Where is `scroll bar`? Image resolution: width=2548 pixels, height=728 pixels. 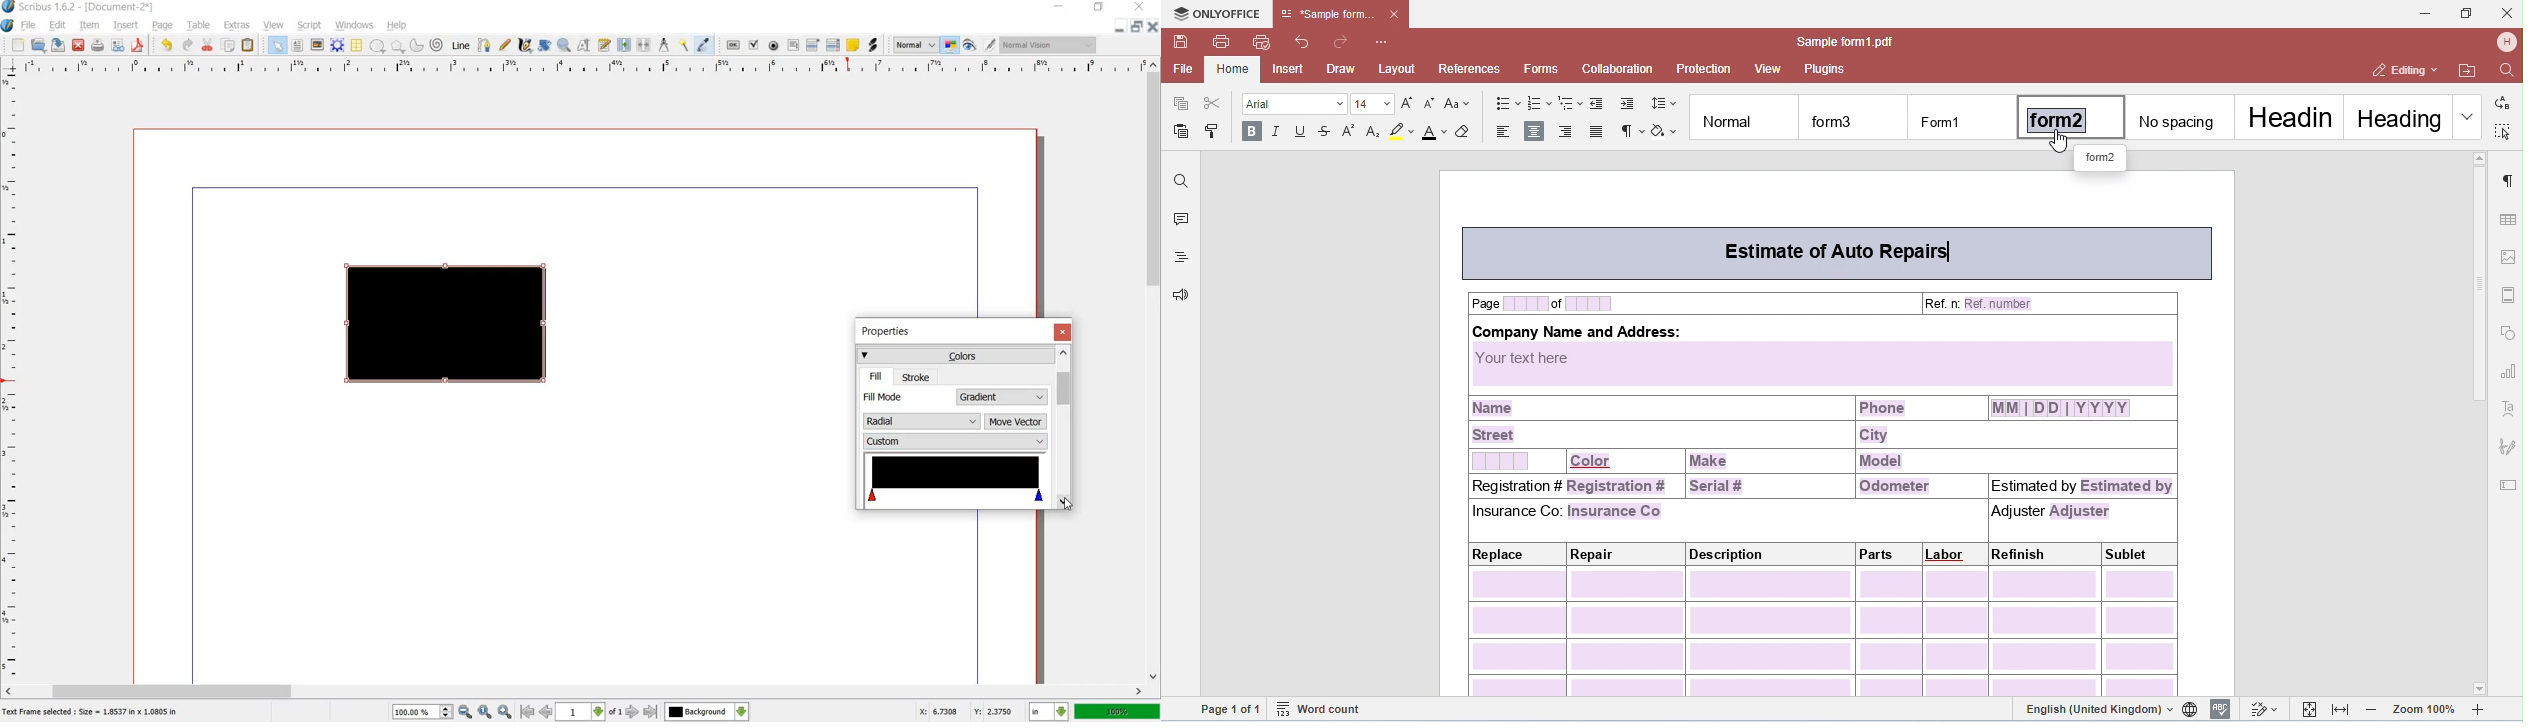 scroll bar is located at coordinates (1155, 371).